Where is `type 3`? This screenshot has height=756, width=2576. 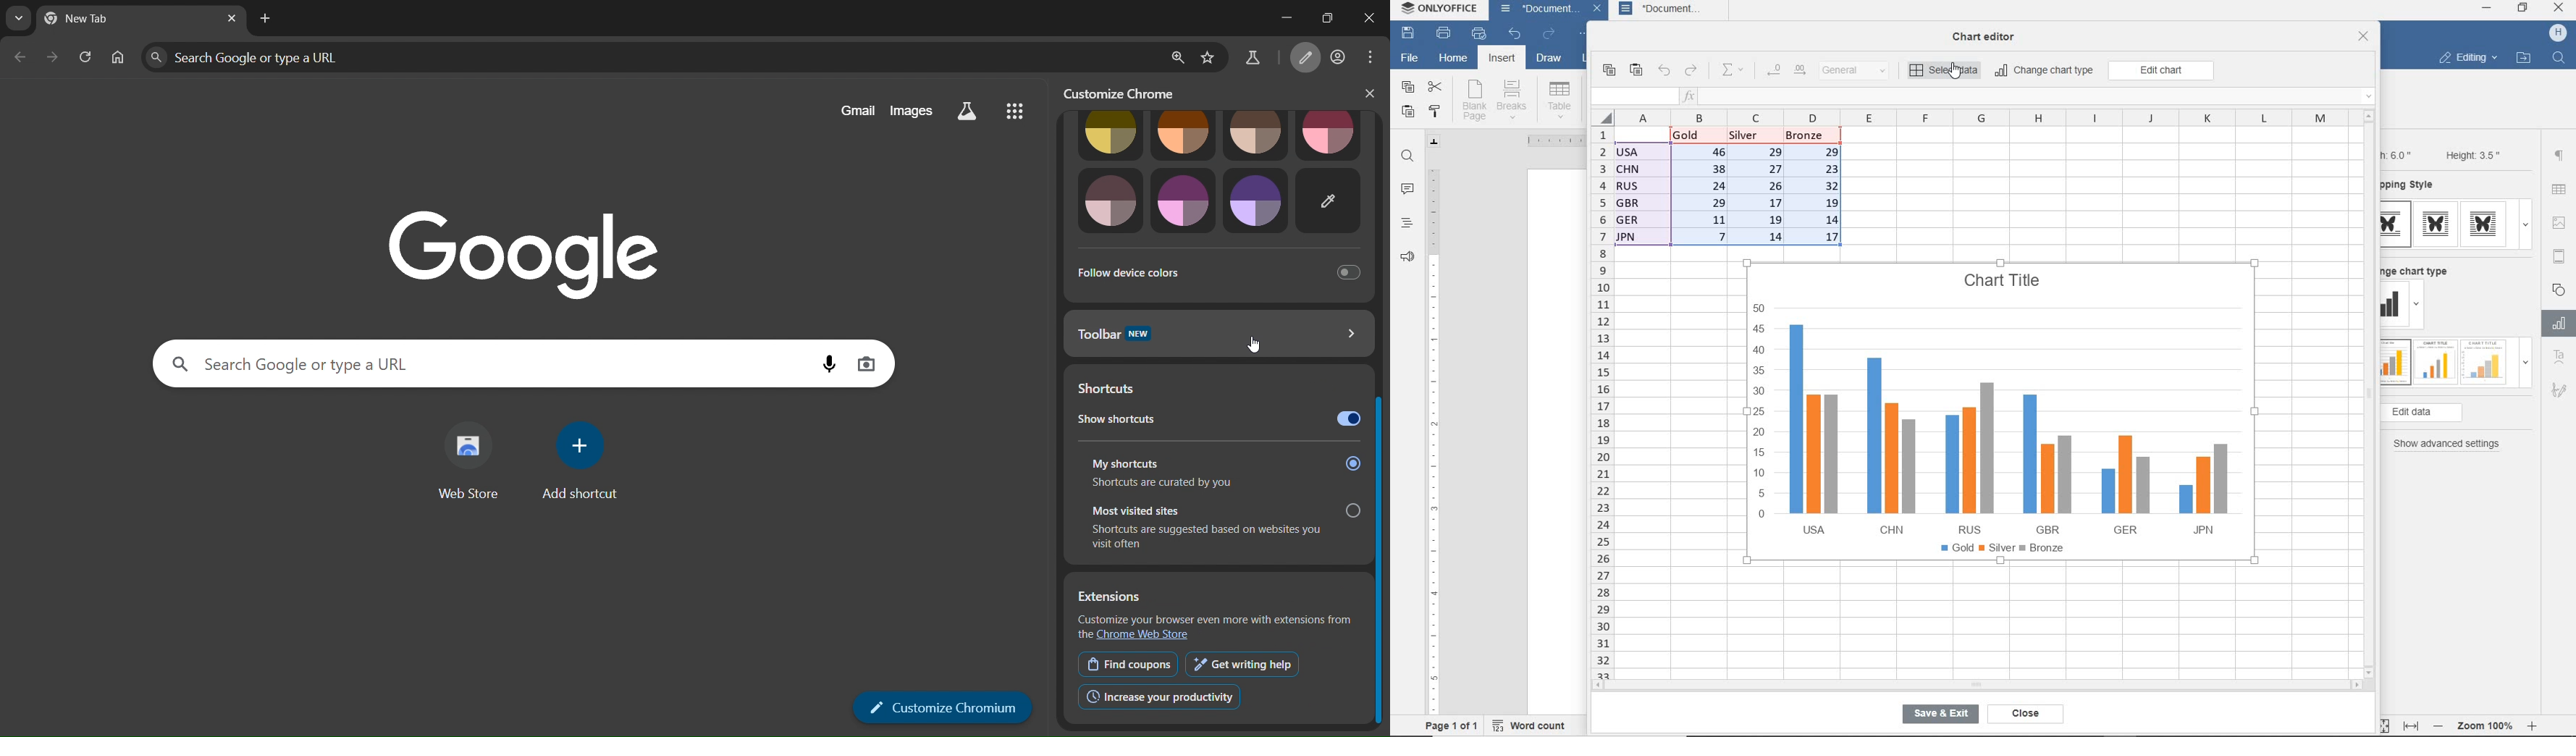 type 3 is located at coordinates (2484, 361).